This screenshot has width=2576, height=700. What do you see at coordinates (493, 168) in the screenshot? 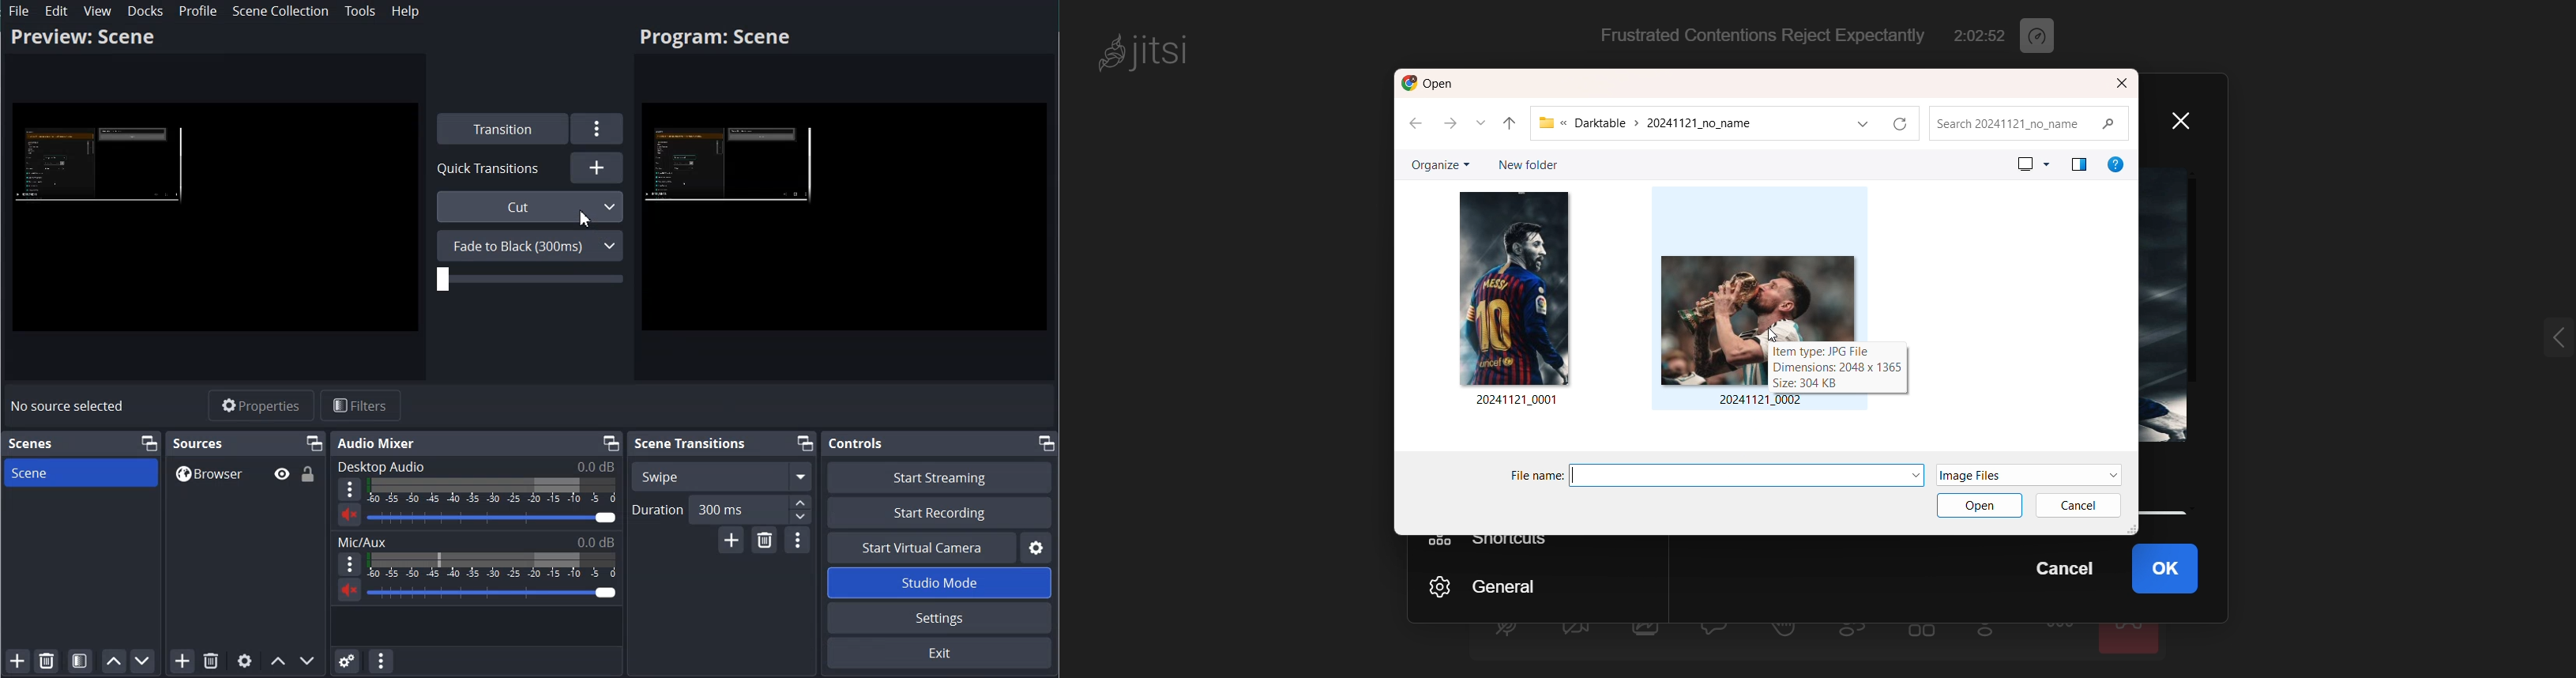
I see `Quick Transition` at bounding box center [493, 168].